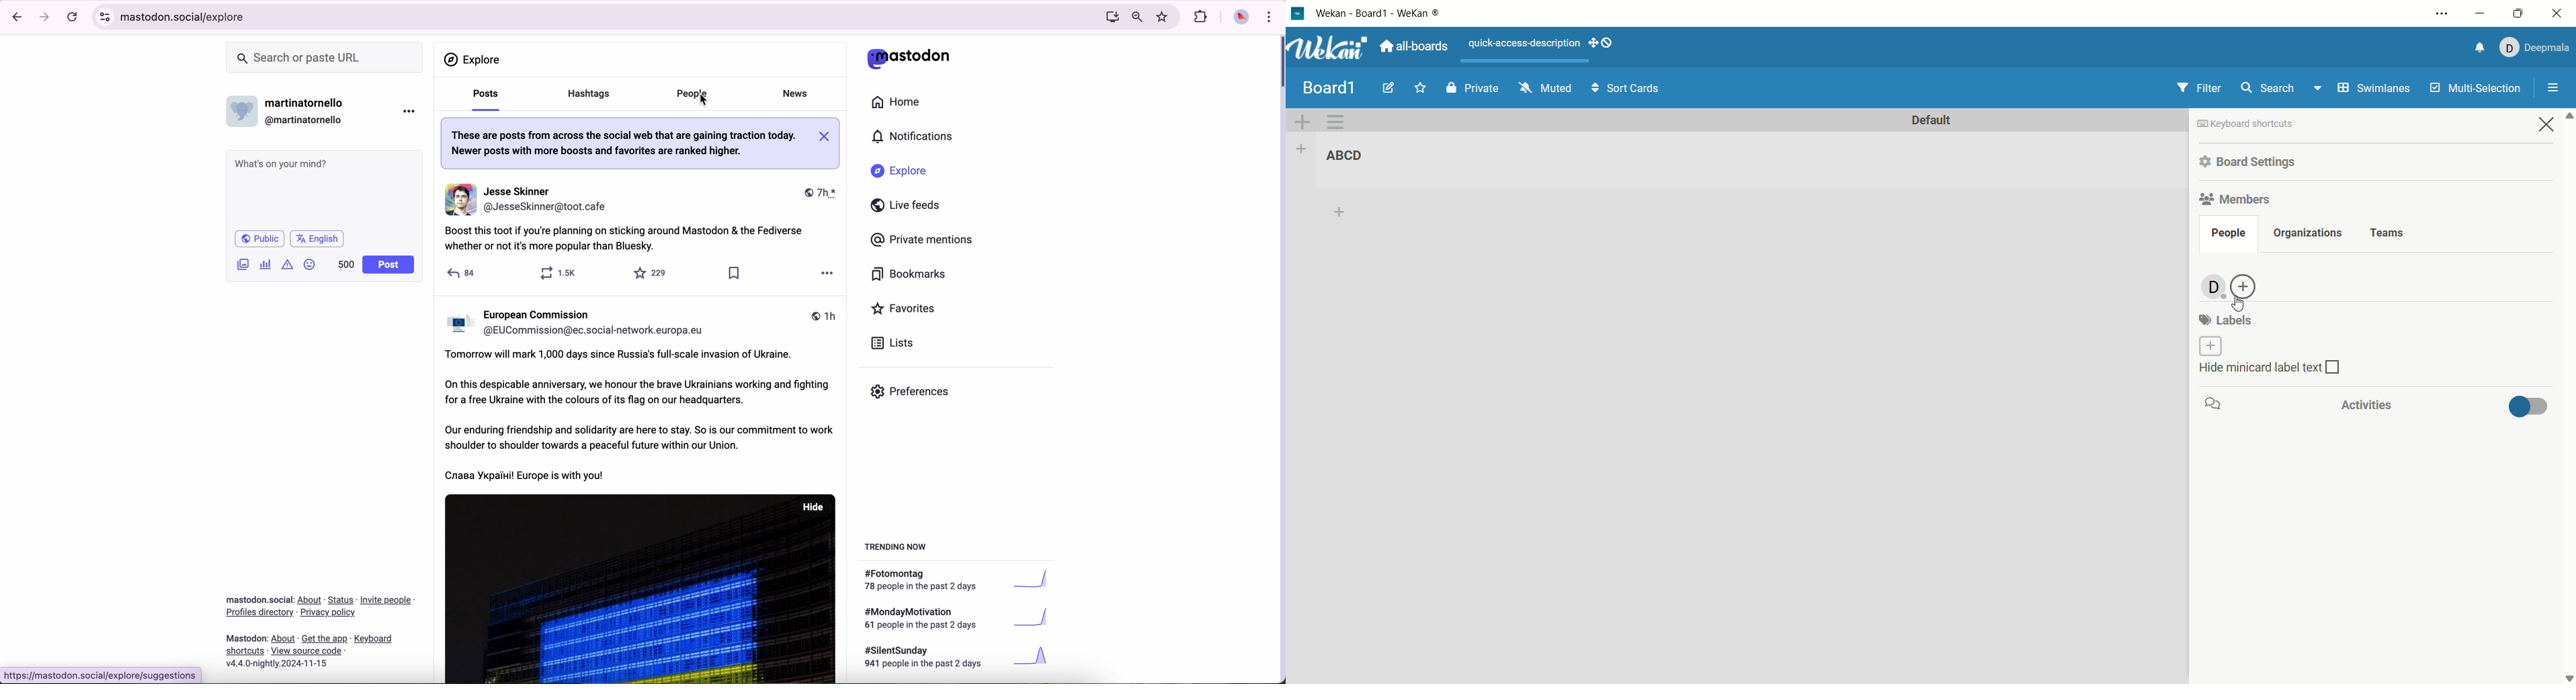  What do you see at coordinates (389, 265) in the screenshot?
I see `post button` at bounding box center [389, 265].